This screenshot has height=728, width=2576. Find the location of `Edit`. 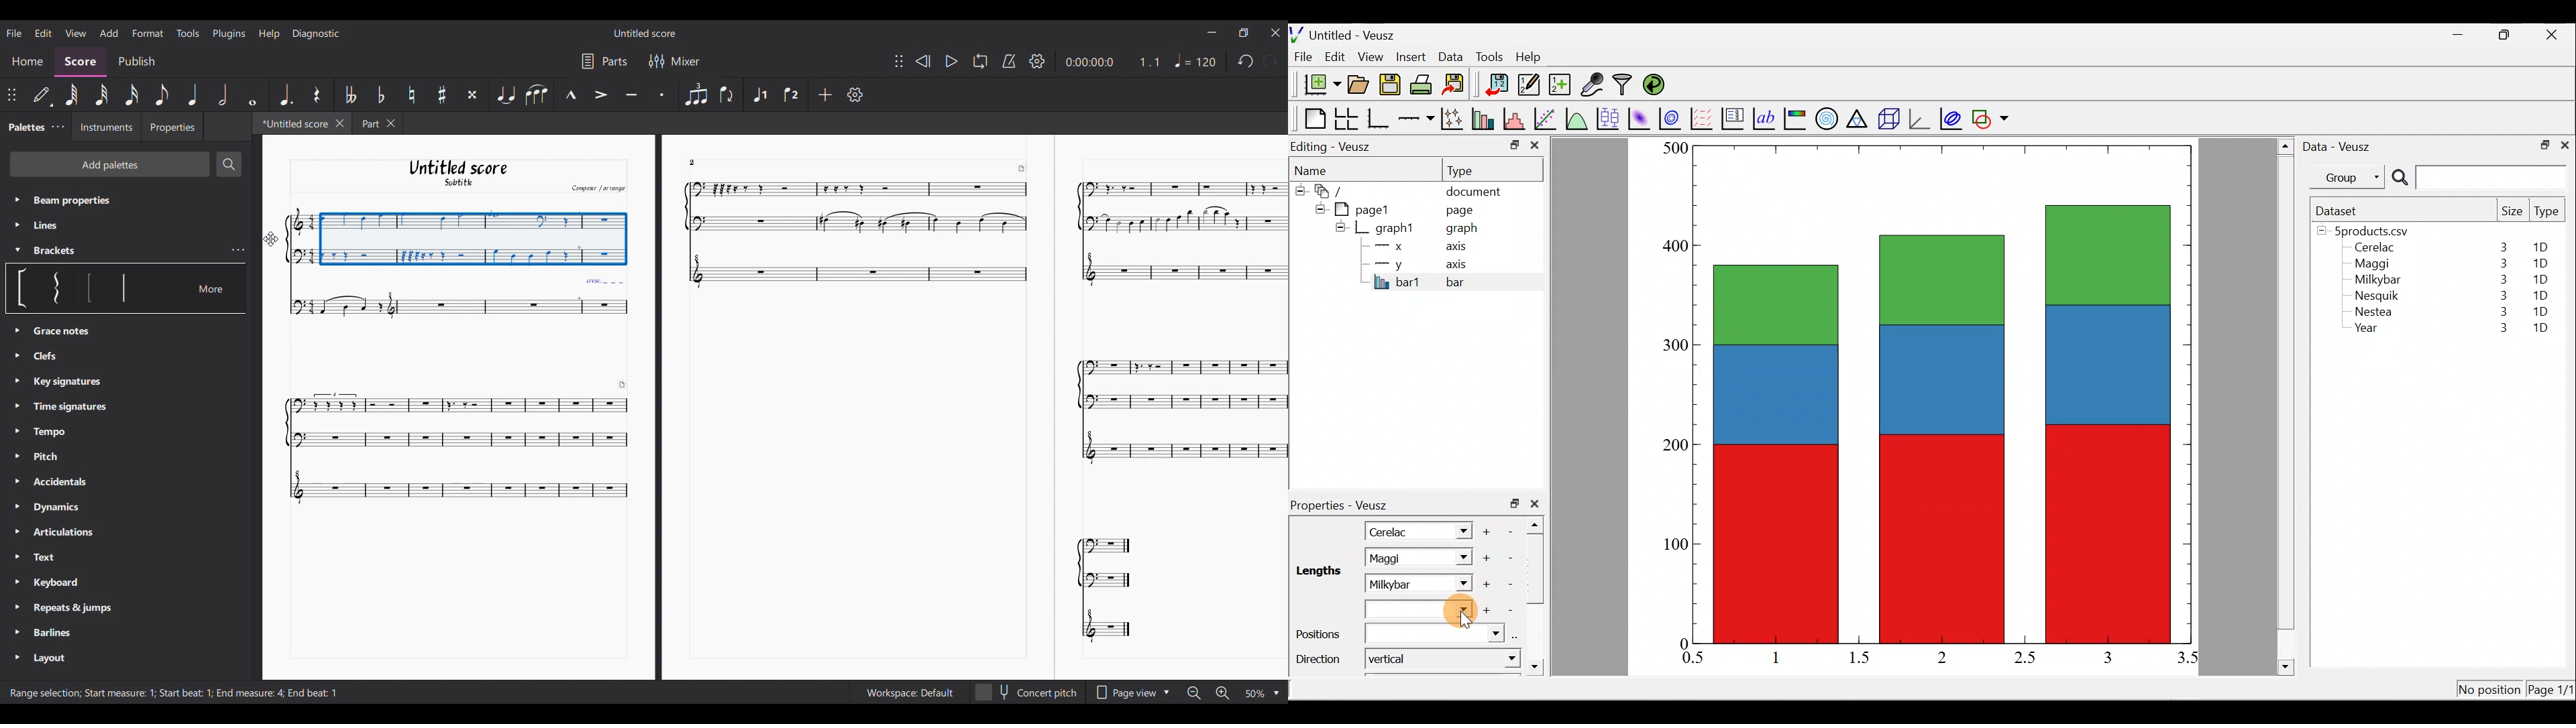

Edit is located at coordinates (44, 33).